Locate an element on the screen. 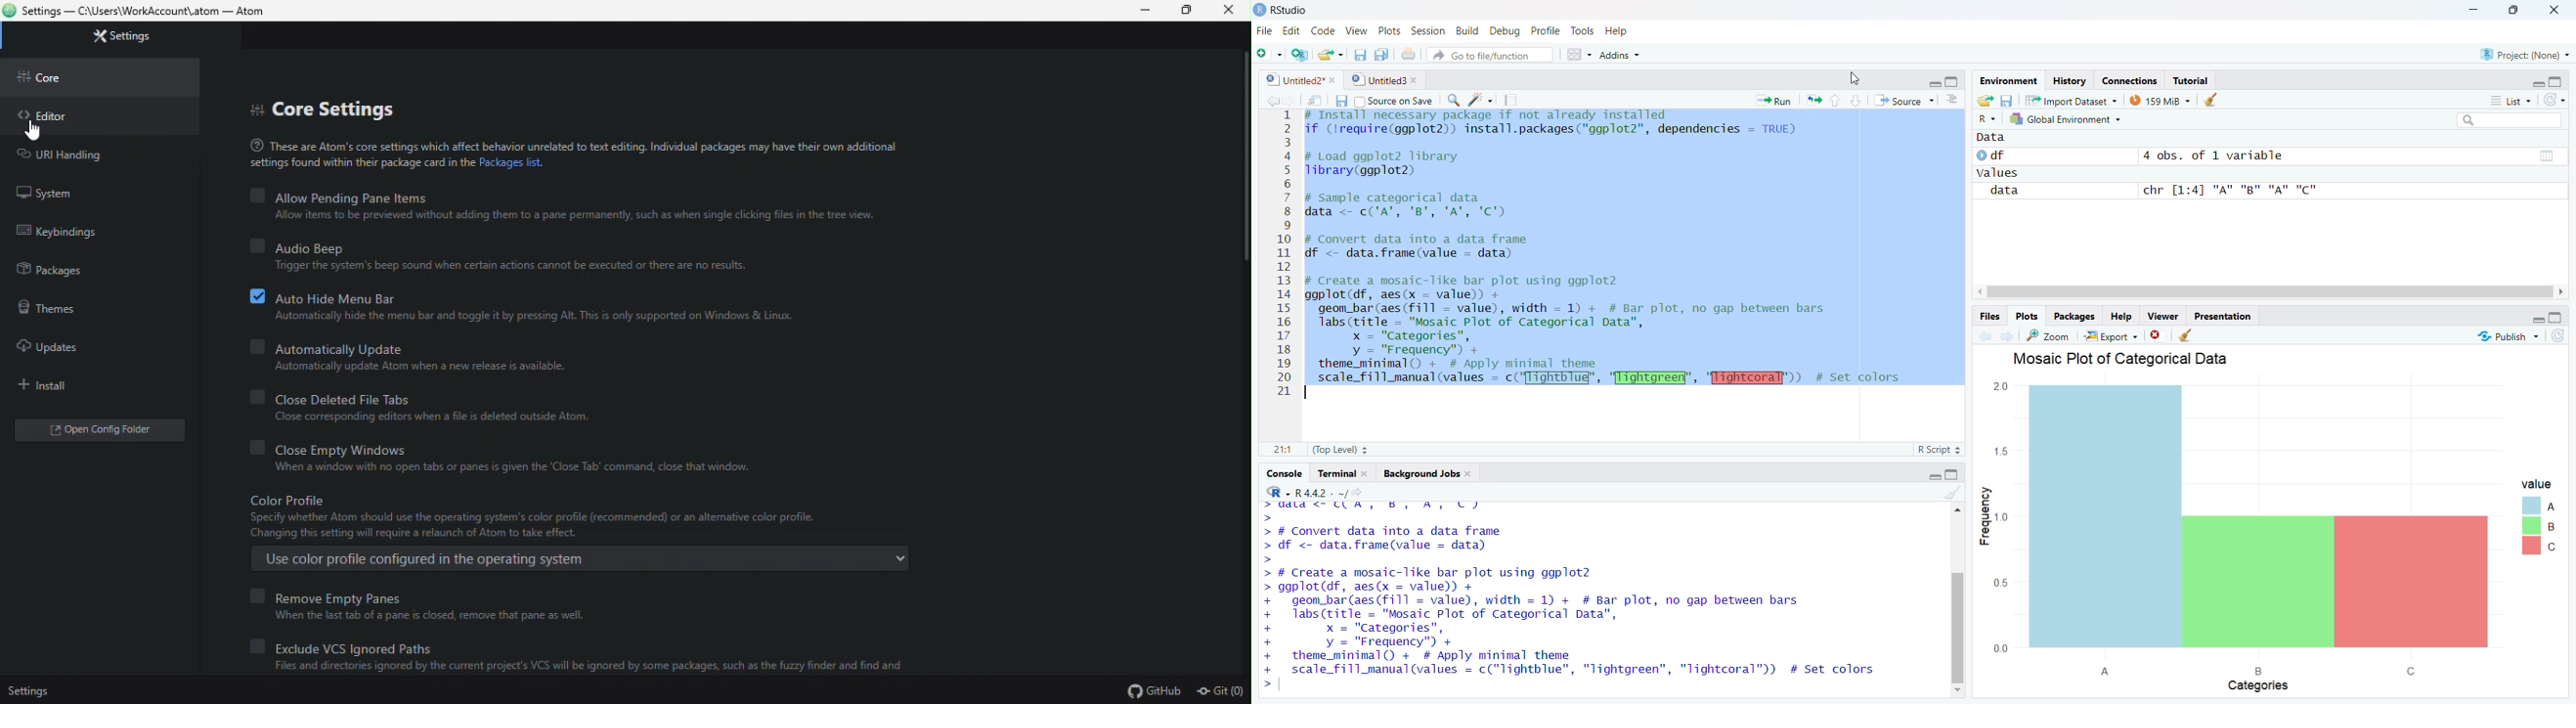  Minimize is located at coordinates (2476, 10).